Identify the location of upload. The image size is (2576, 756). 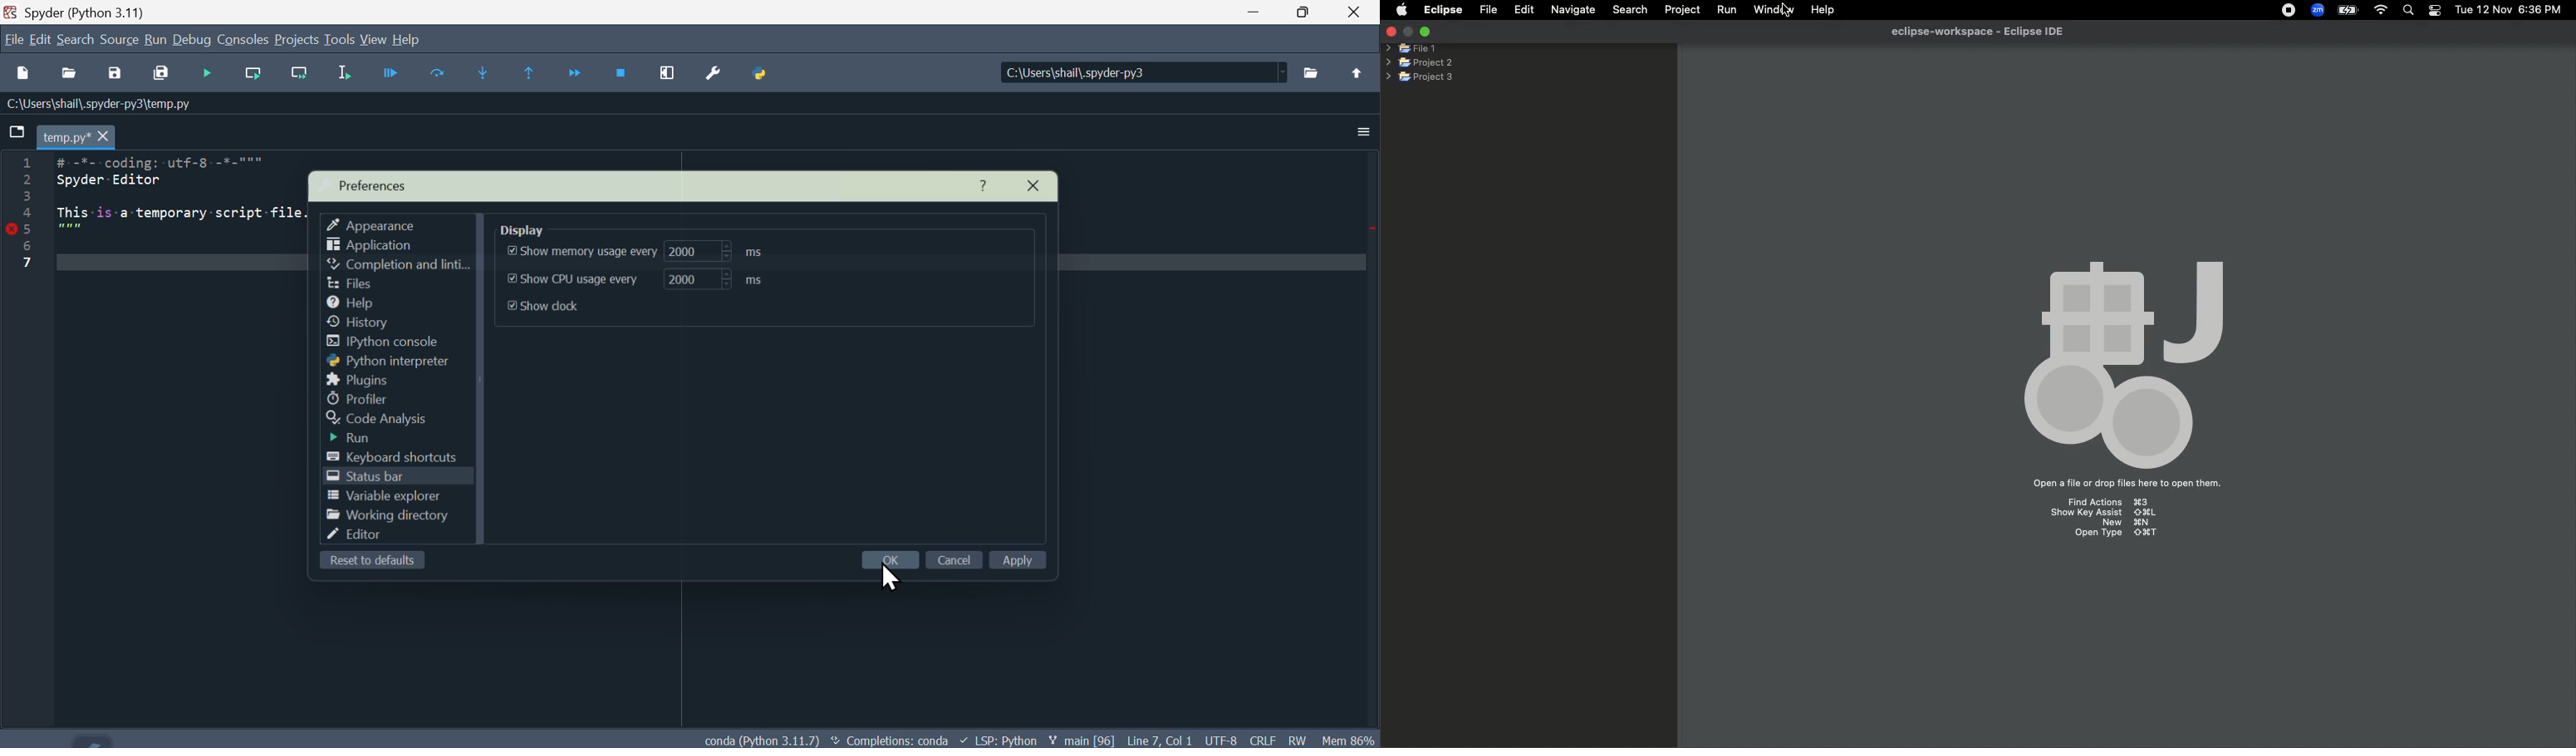
(1354, 70).